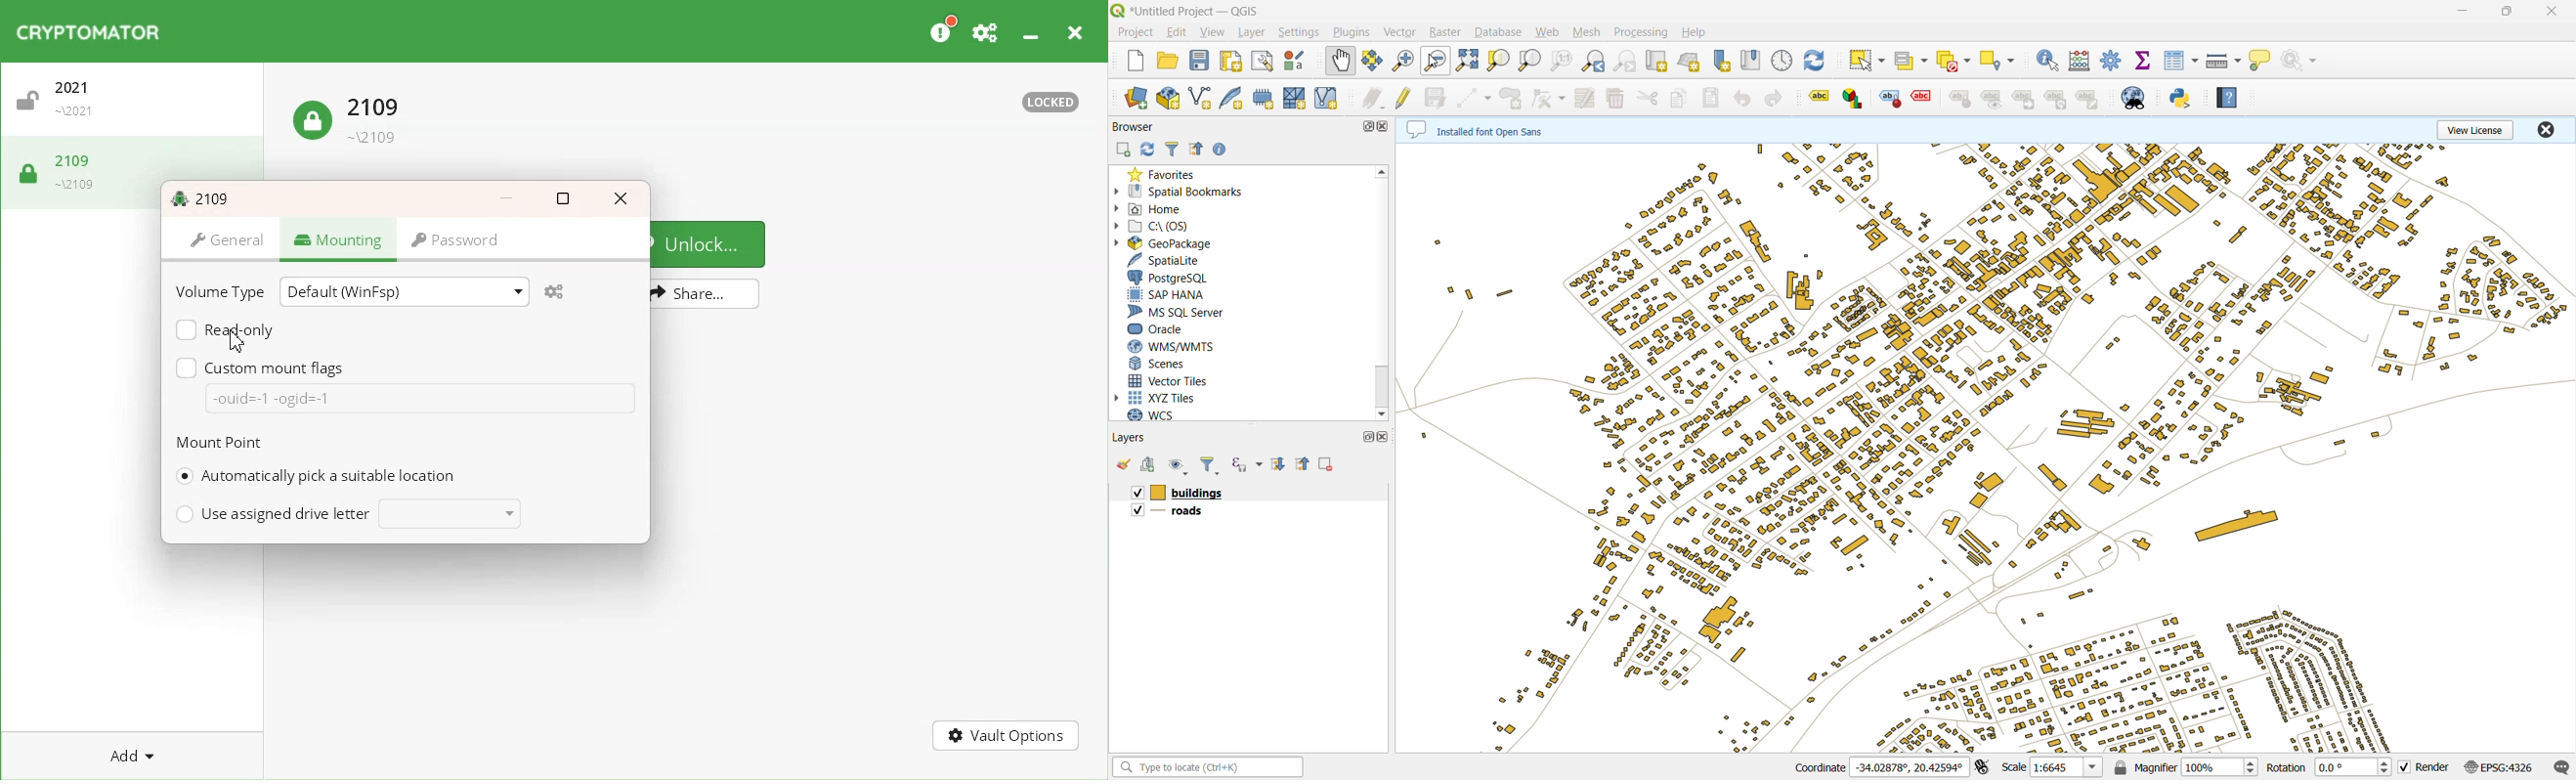 The width and height of the screenshot is (2576, 784). Describe the element at coordinates (2562, 767) in the screenshot. I see `log messages` at that location.